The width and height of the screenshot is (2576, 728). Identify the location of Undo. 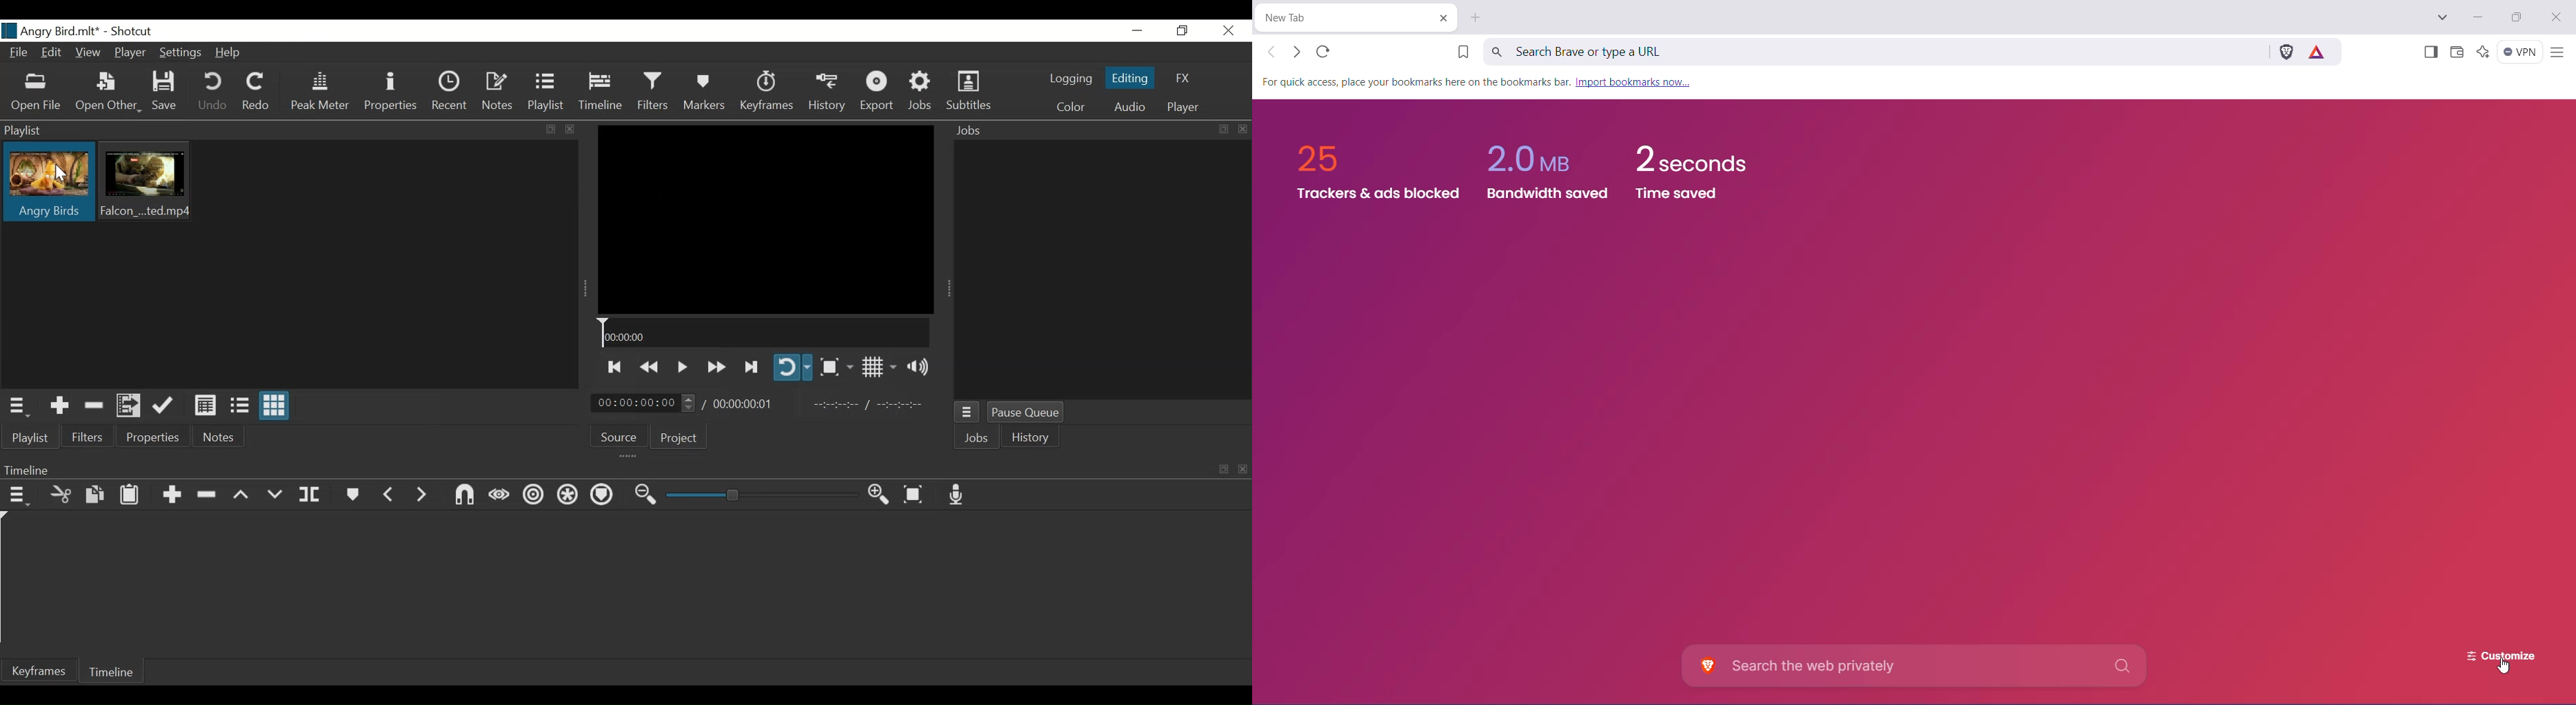
(214, 93).